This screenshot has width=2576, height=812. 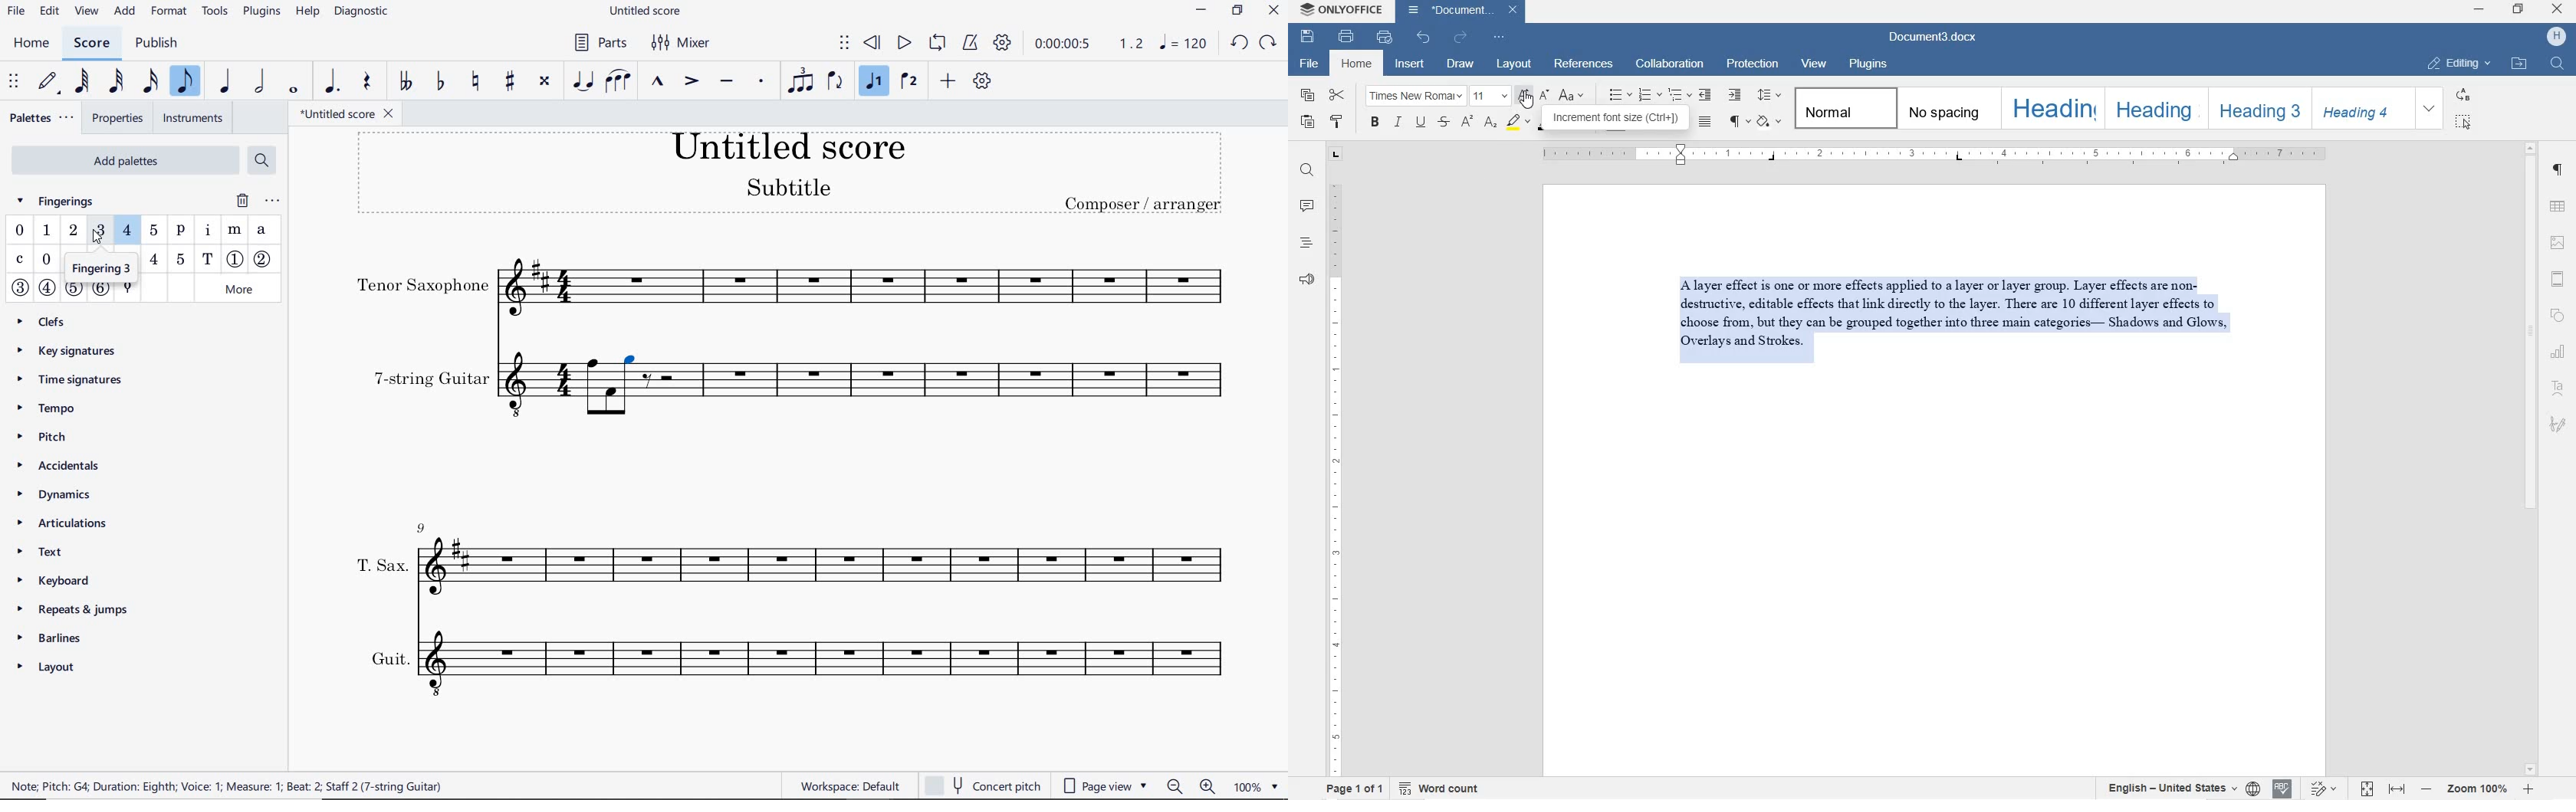 What do you see at coordinates (61, 525) in the screenshot?
I see `ARTICULATIONS` at bounding box center [61, 525].